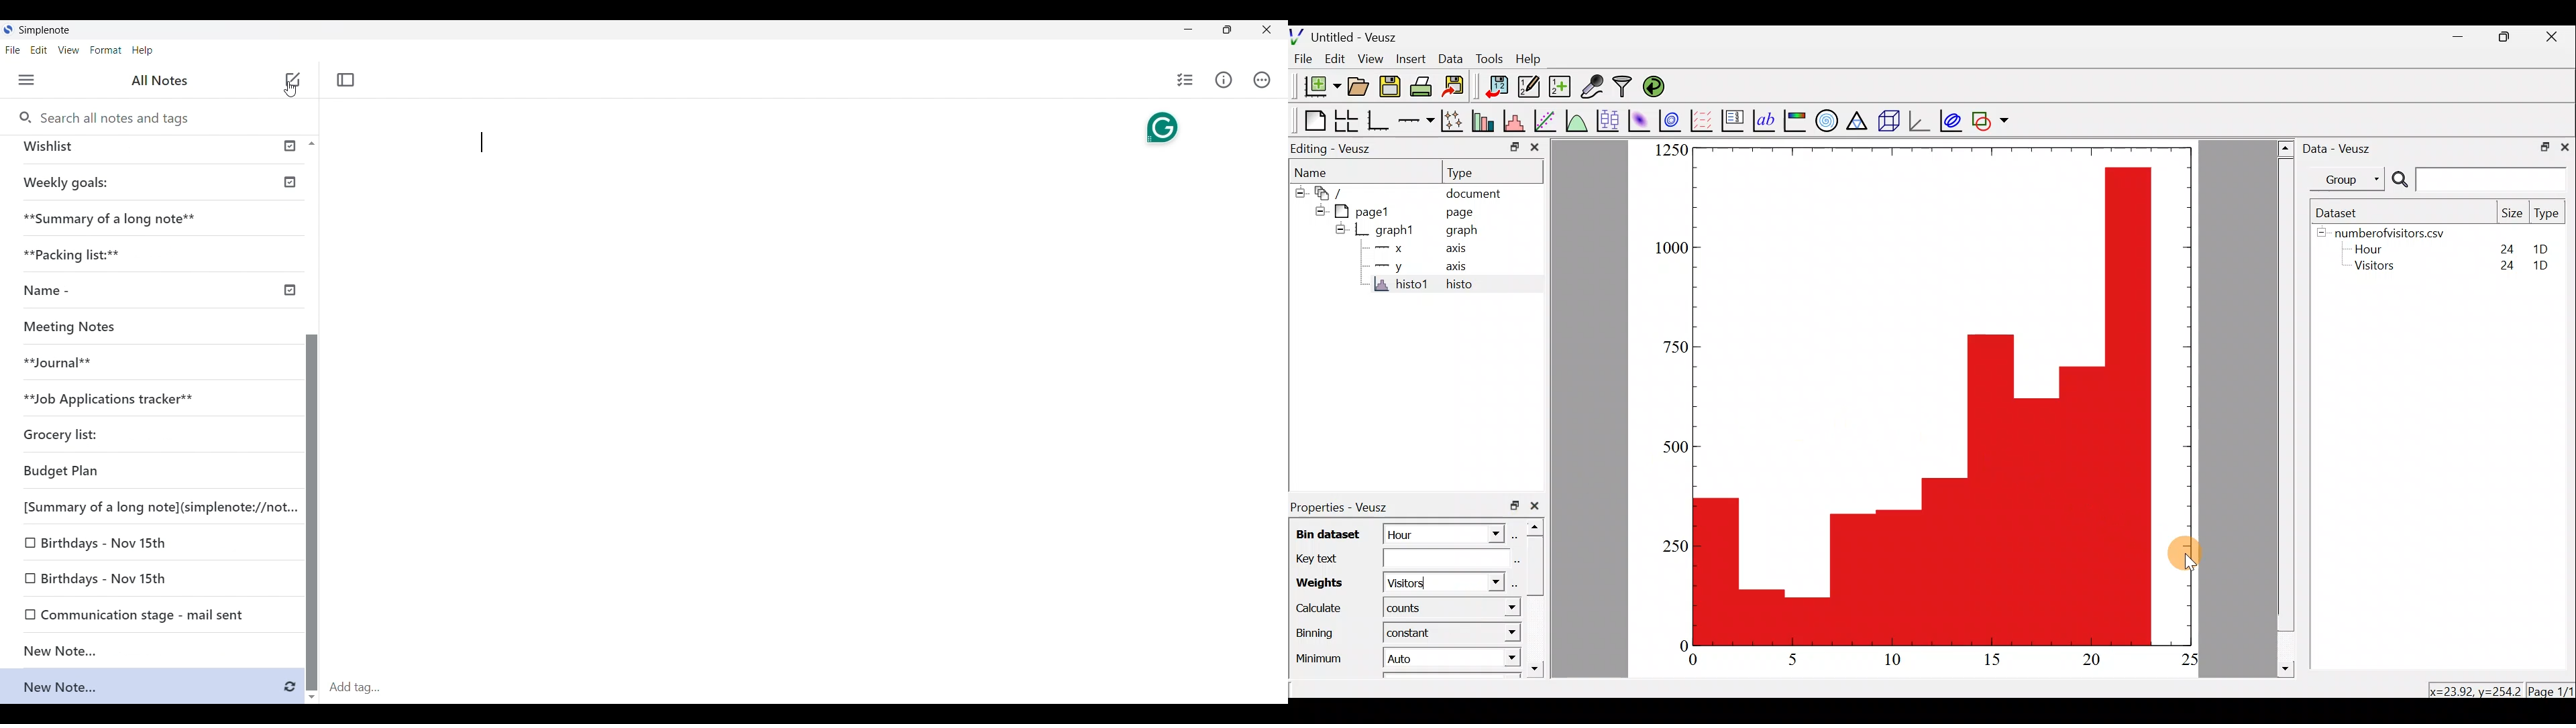 Image resolution: width=2576 pixels, height=728 pixels. Describe the element at coordinates (43, 291) in the screenshot. I see `Name` at that location.